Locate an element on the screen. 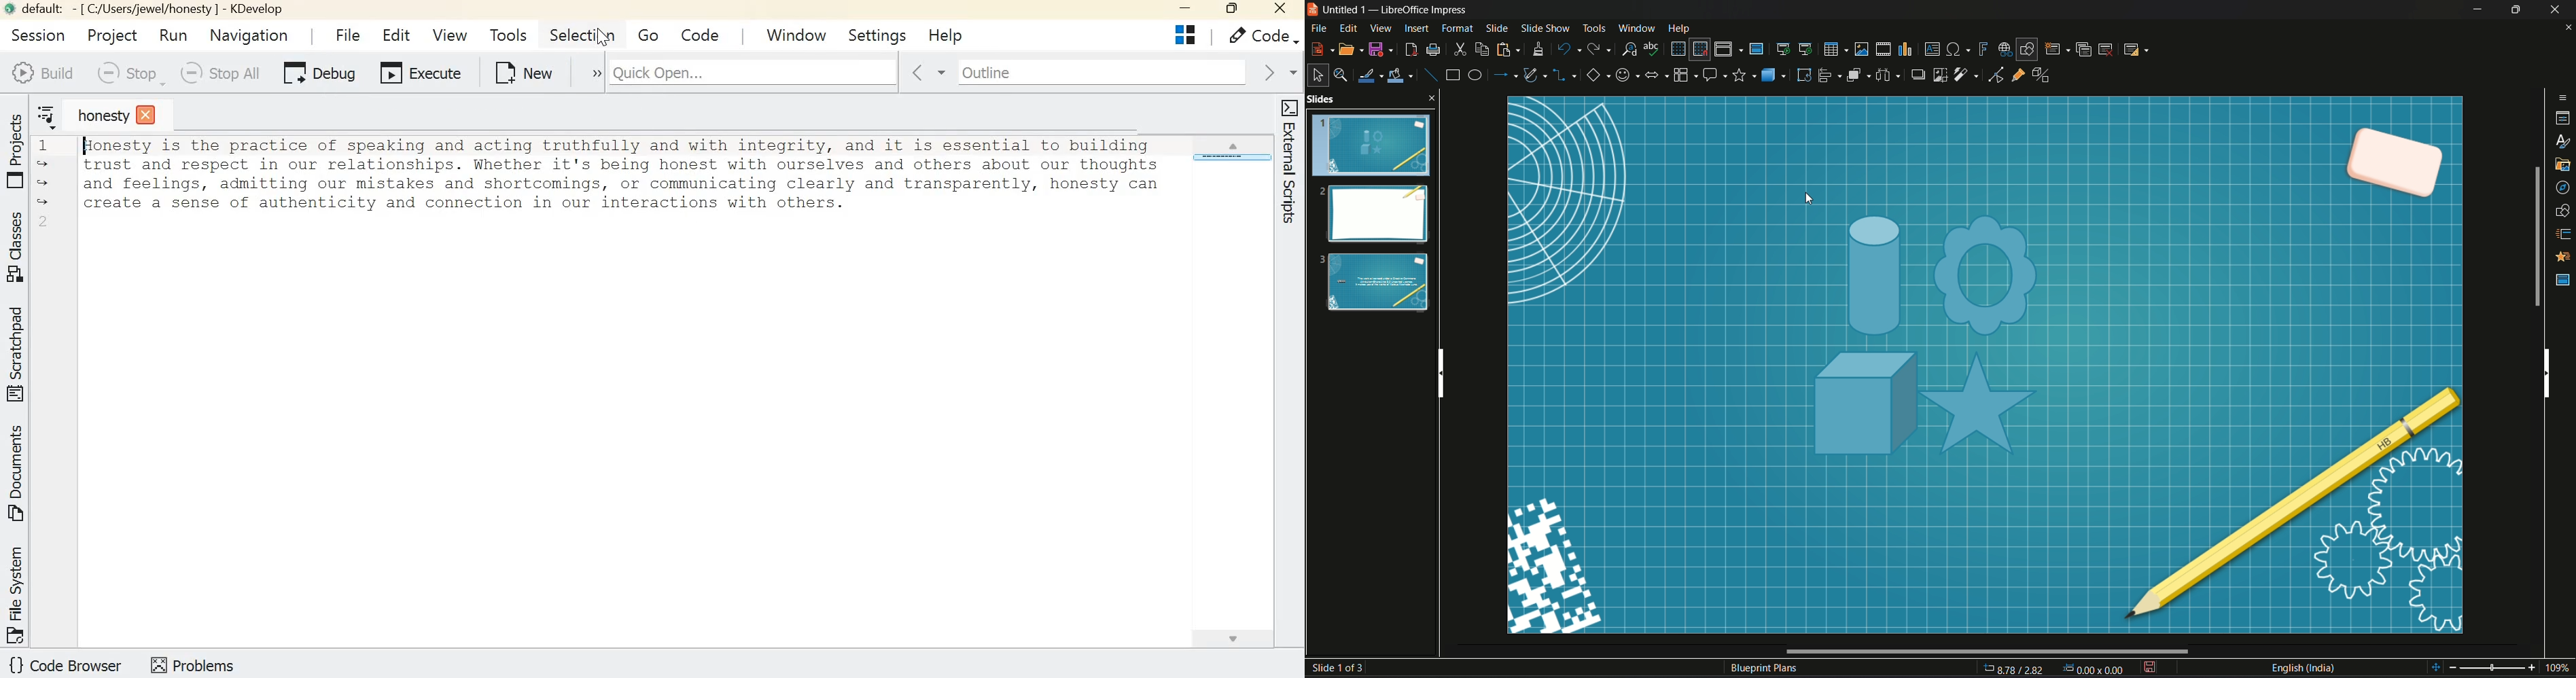 The height and width of the screenshot is (700, 2576). Toggle 'File system' tool view is located at coordinates (18, 594).